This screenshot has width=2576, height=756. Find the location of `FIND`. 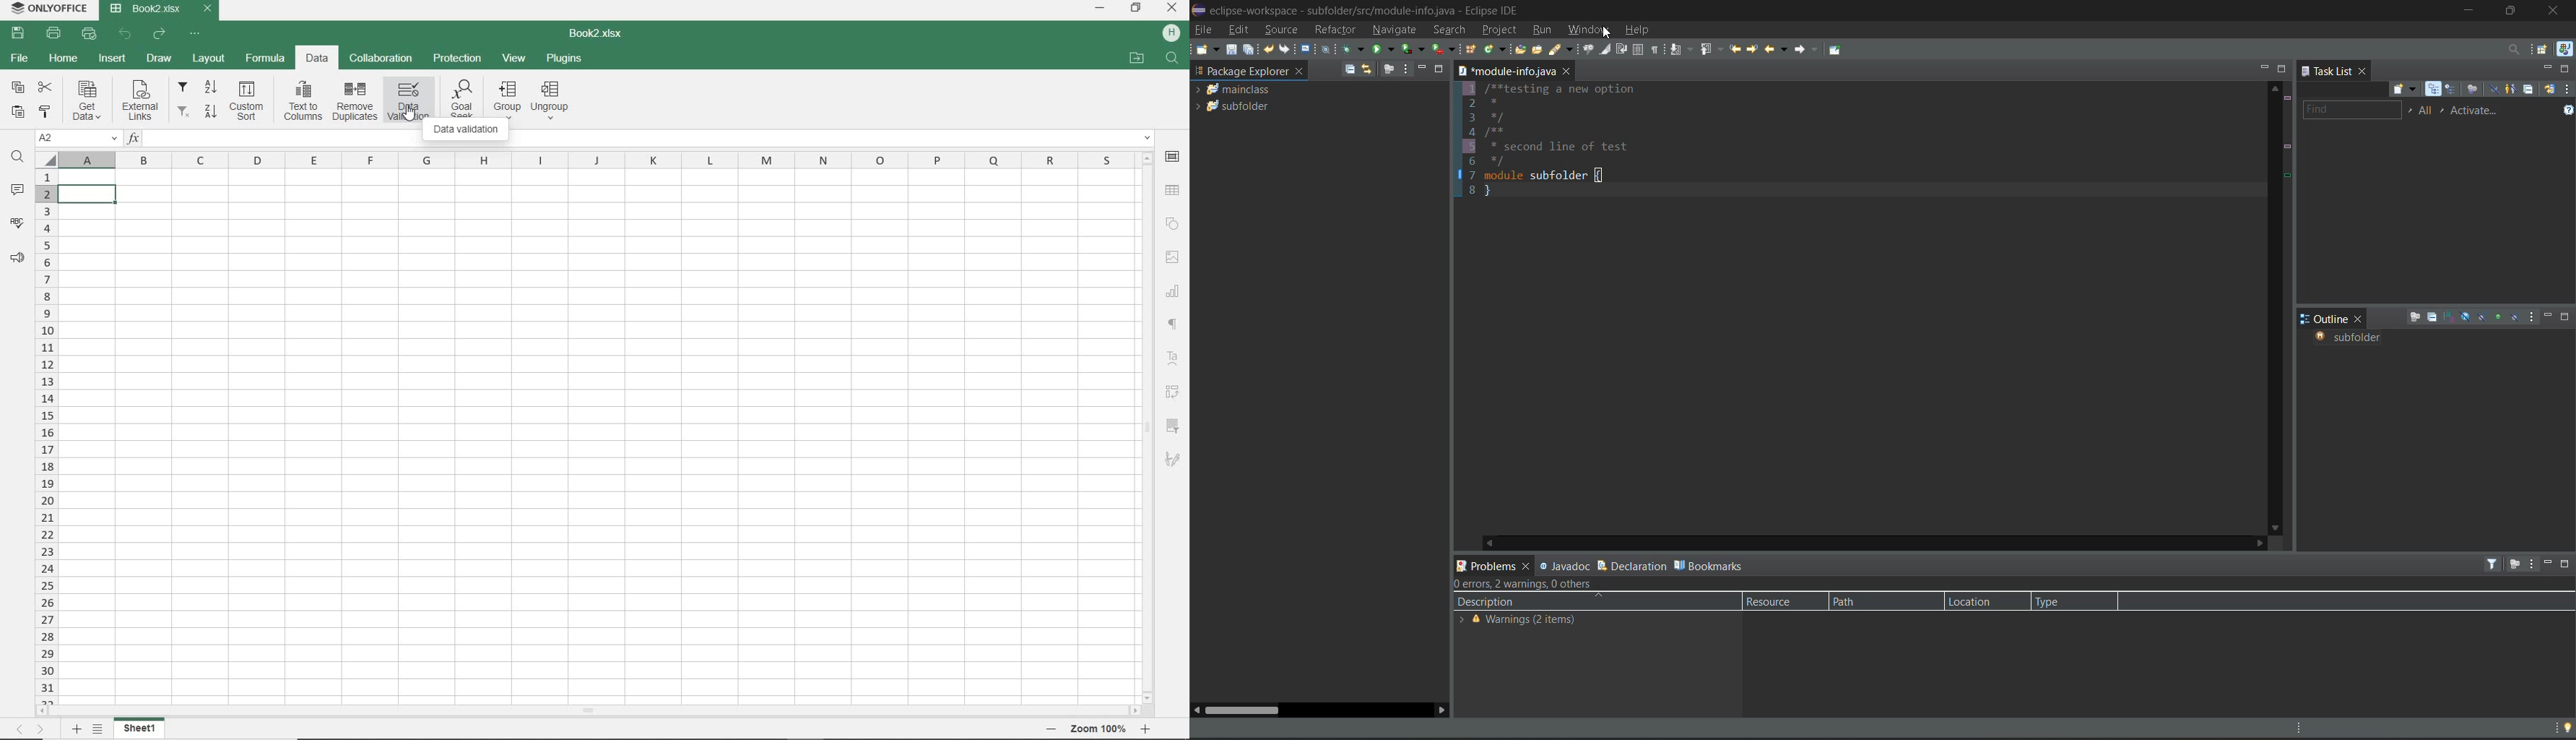

FIND is located at coordinates (1174, 60).